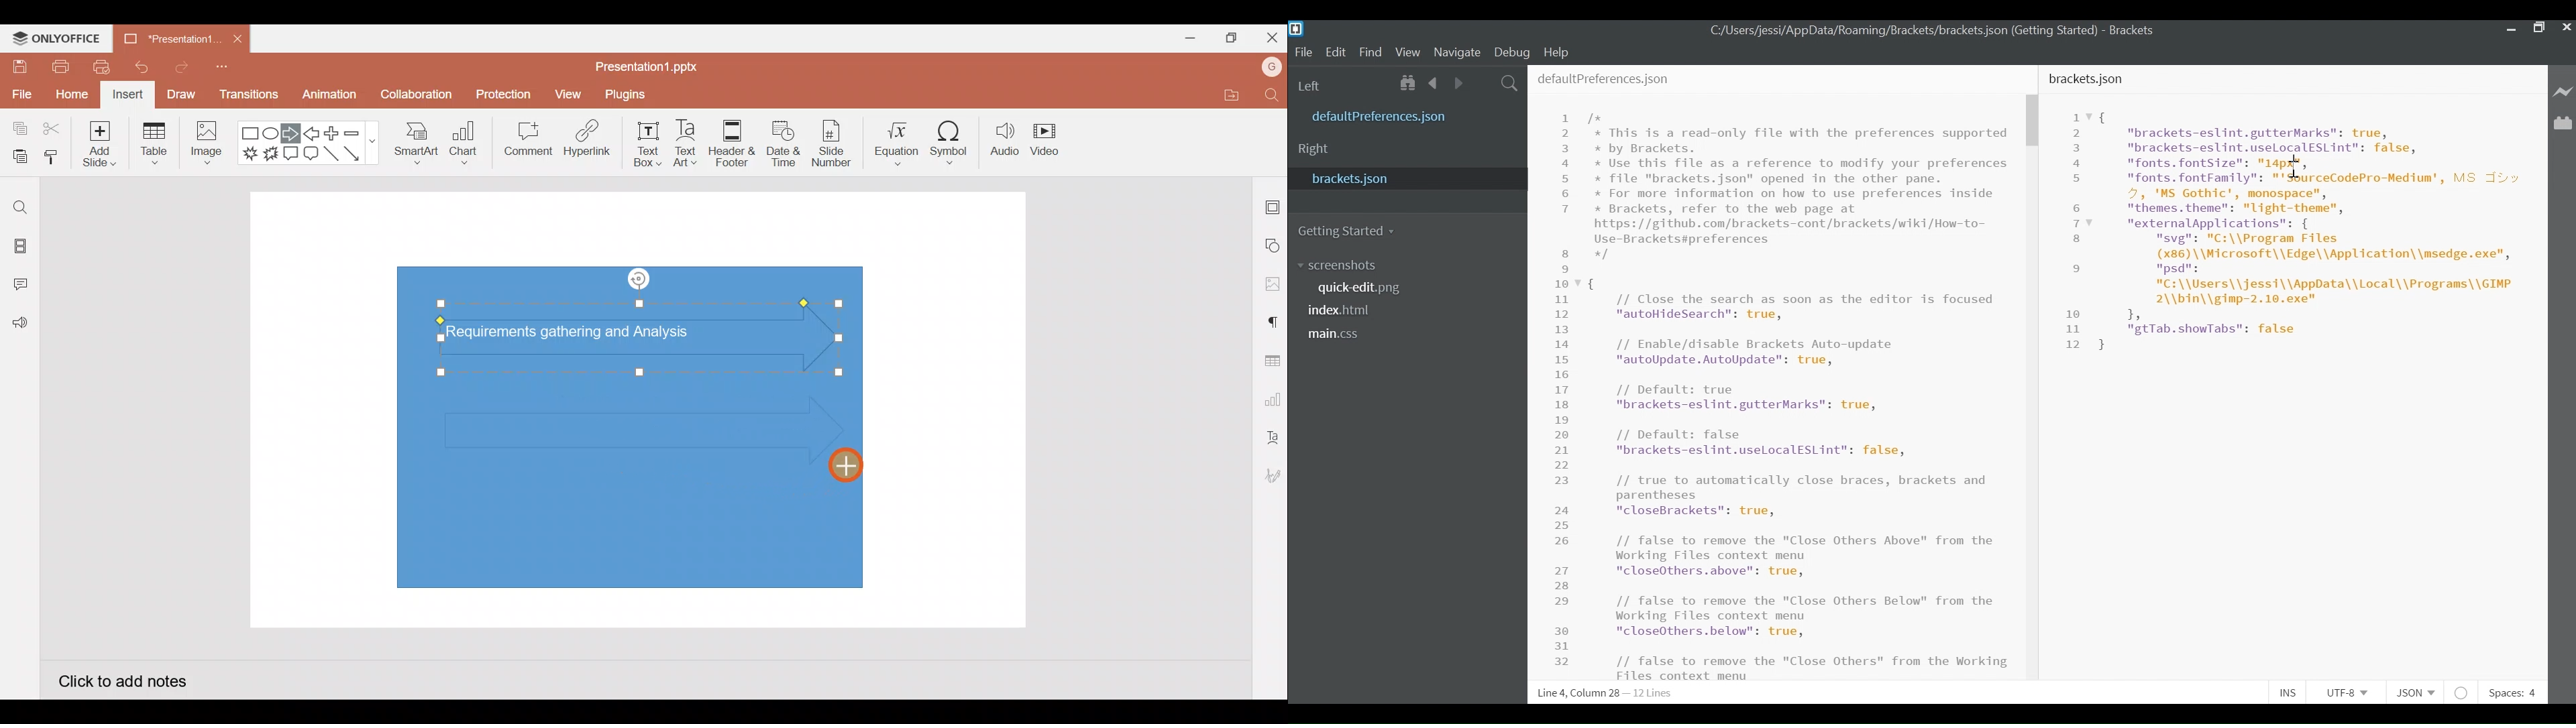  Describe the element at coordinates (1272, 67) in the screenshot. I see `Account name` at that location.